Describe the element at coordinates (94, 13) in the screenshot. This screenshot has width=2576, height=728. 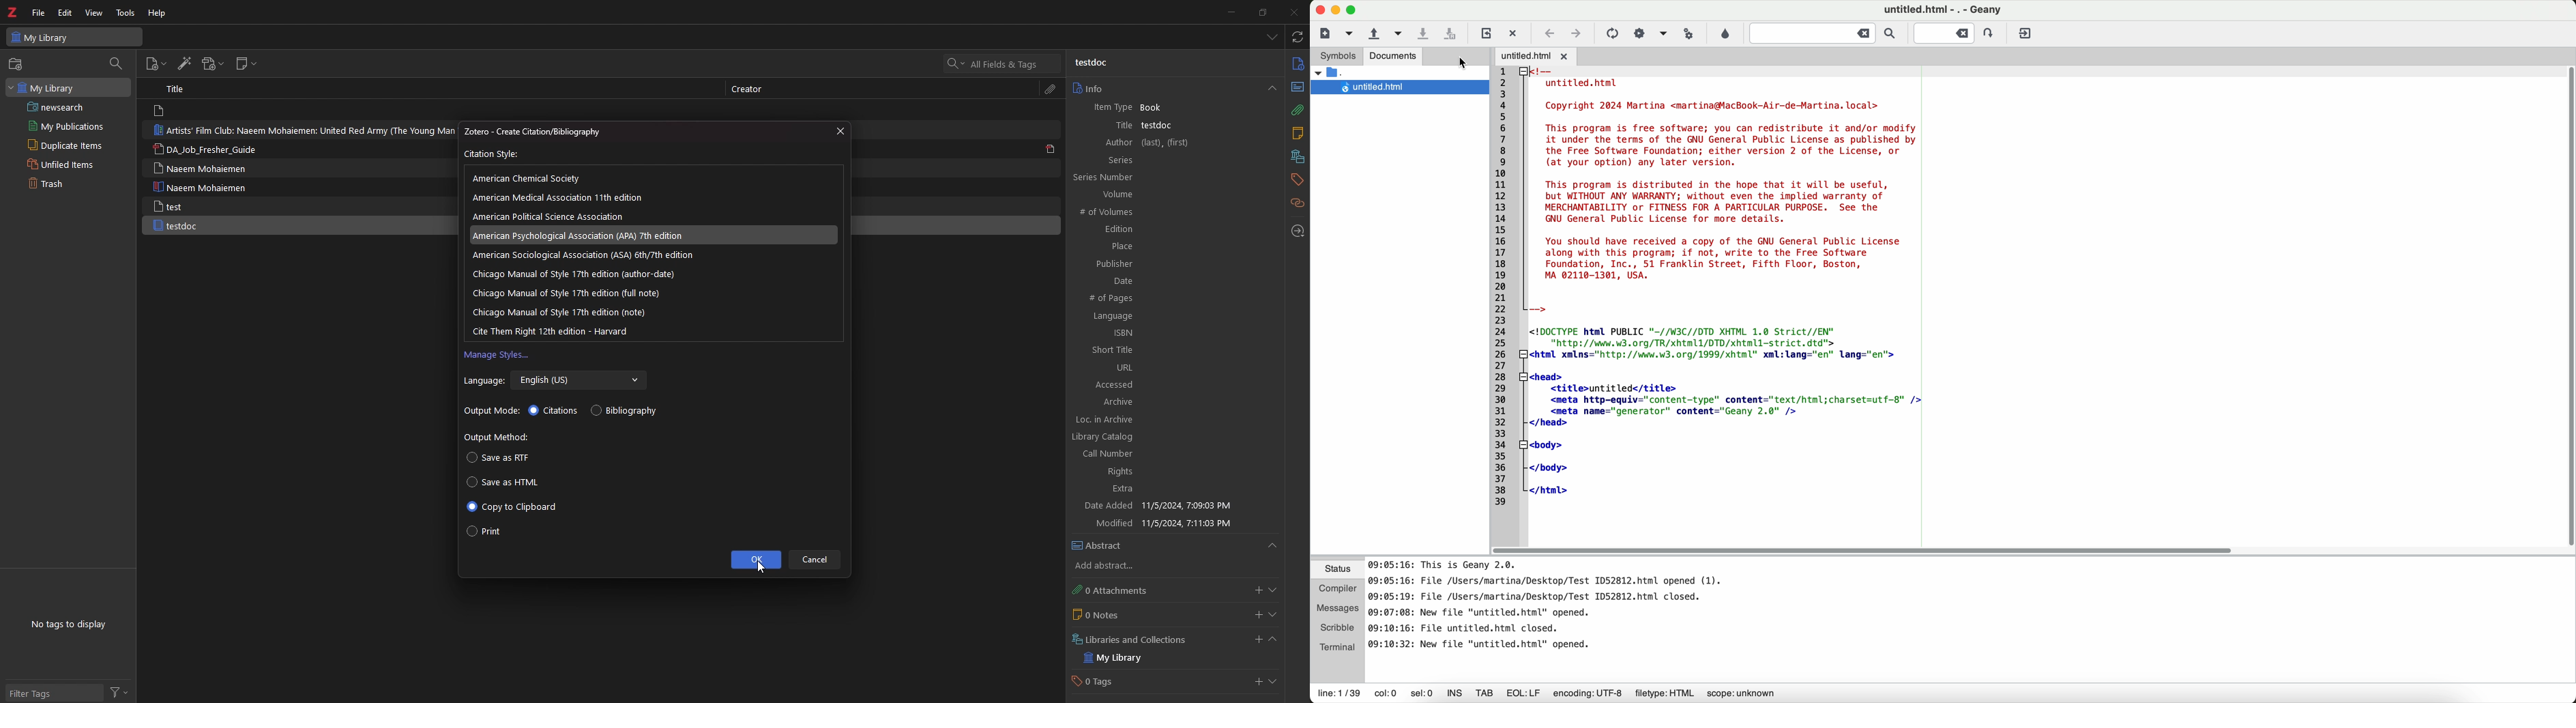
I see `view` at that location.